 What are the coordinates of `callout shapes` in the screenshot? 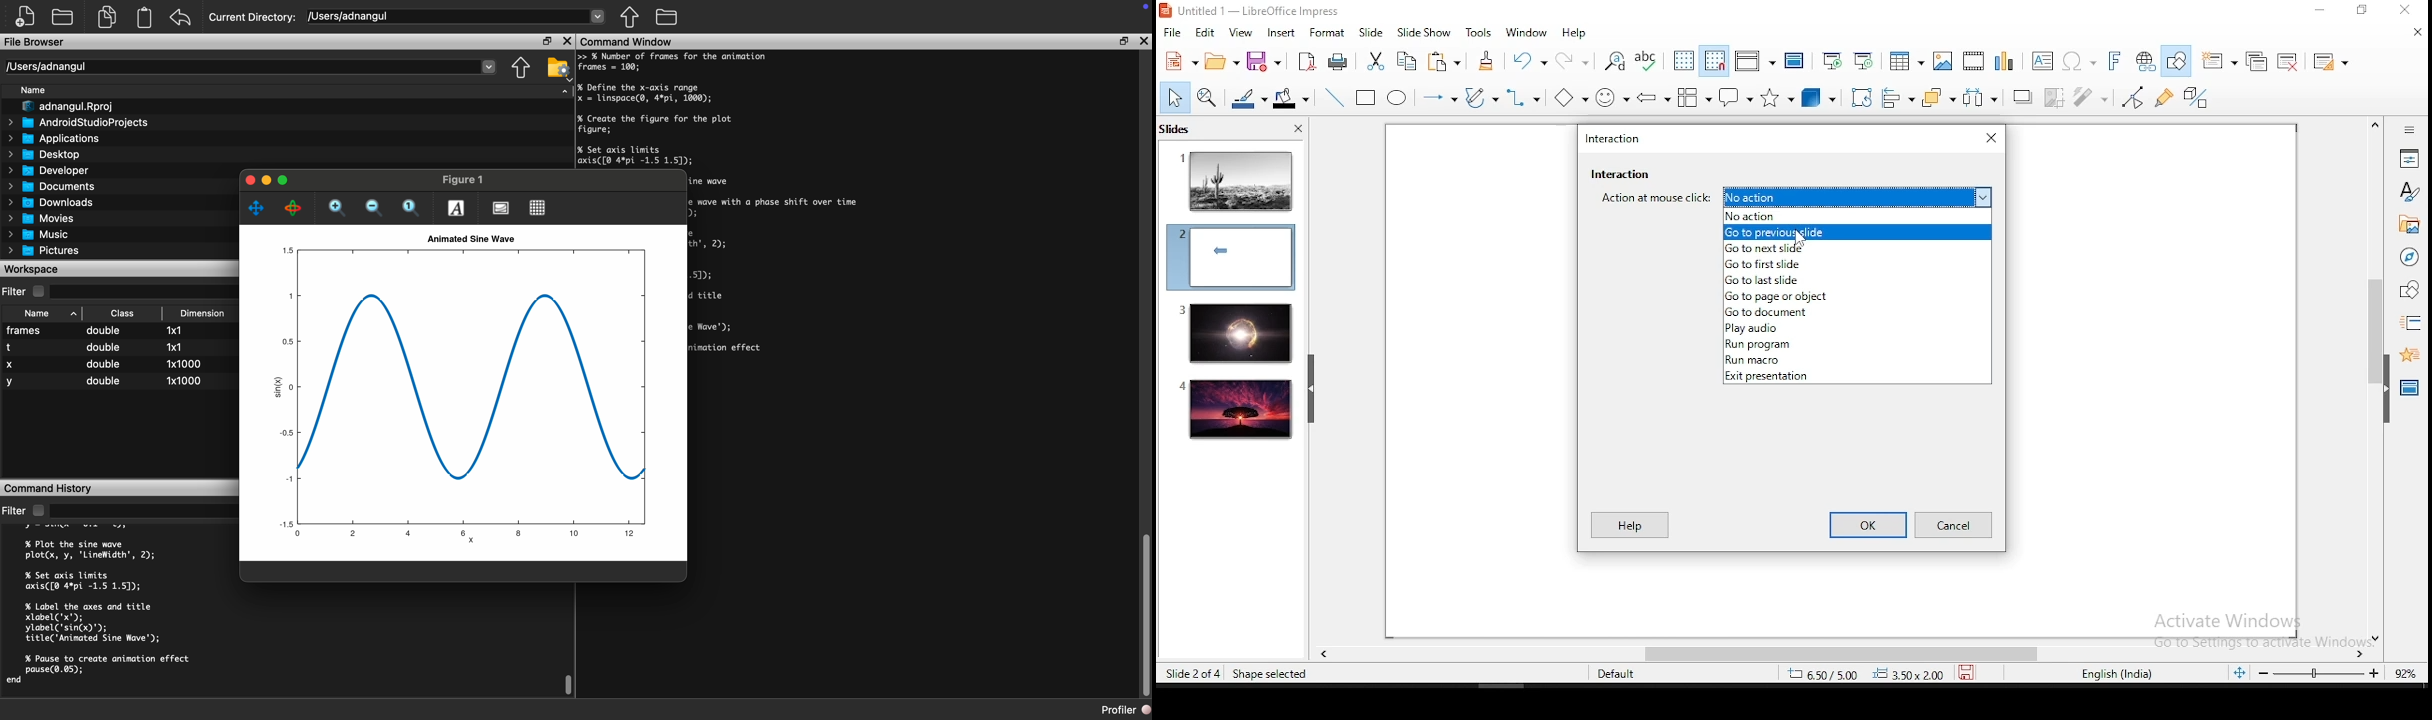 It's located at (1737, 98).